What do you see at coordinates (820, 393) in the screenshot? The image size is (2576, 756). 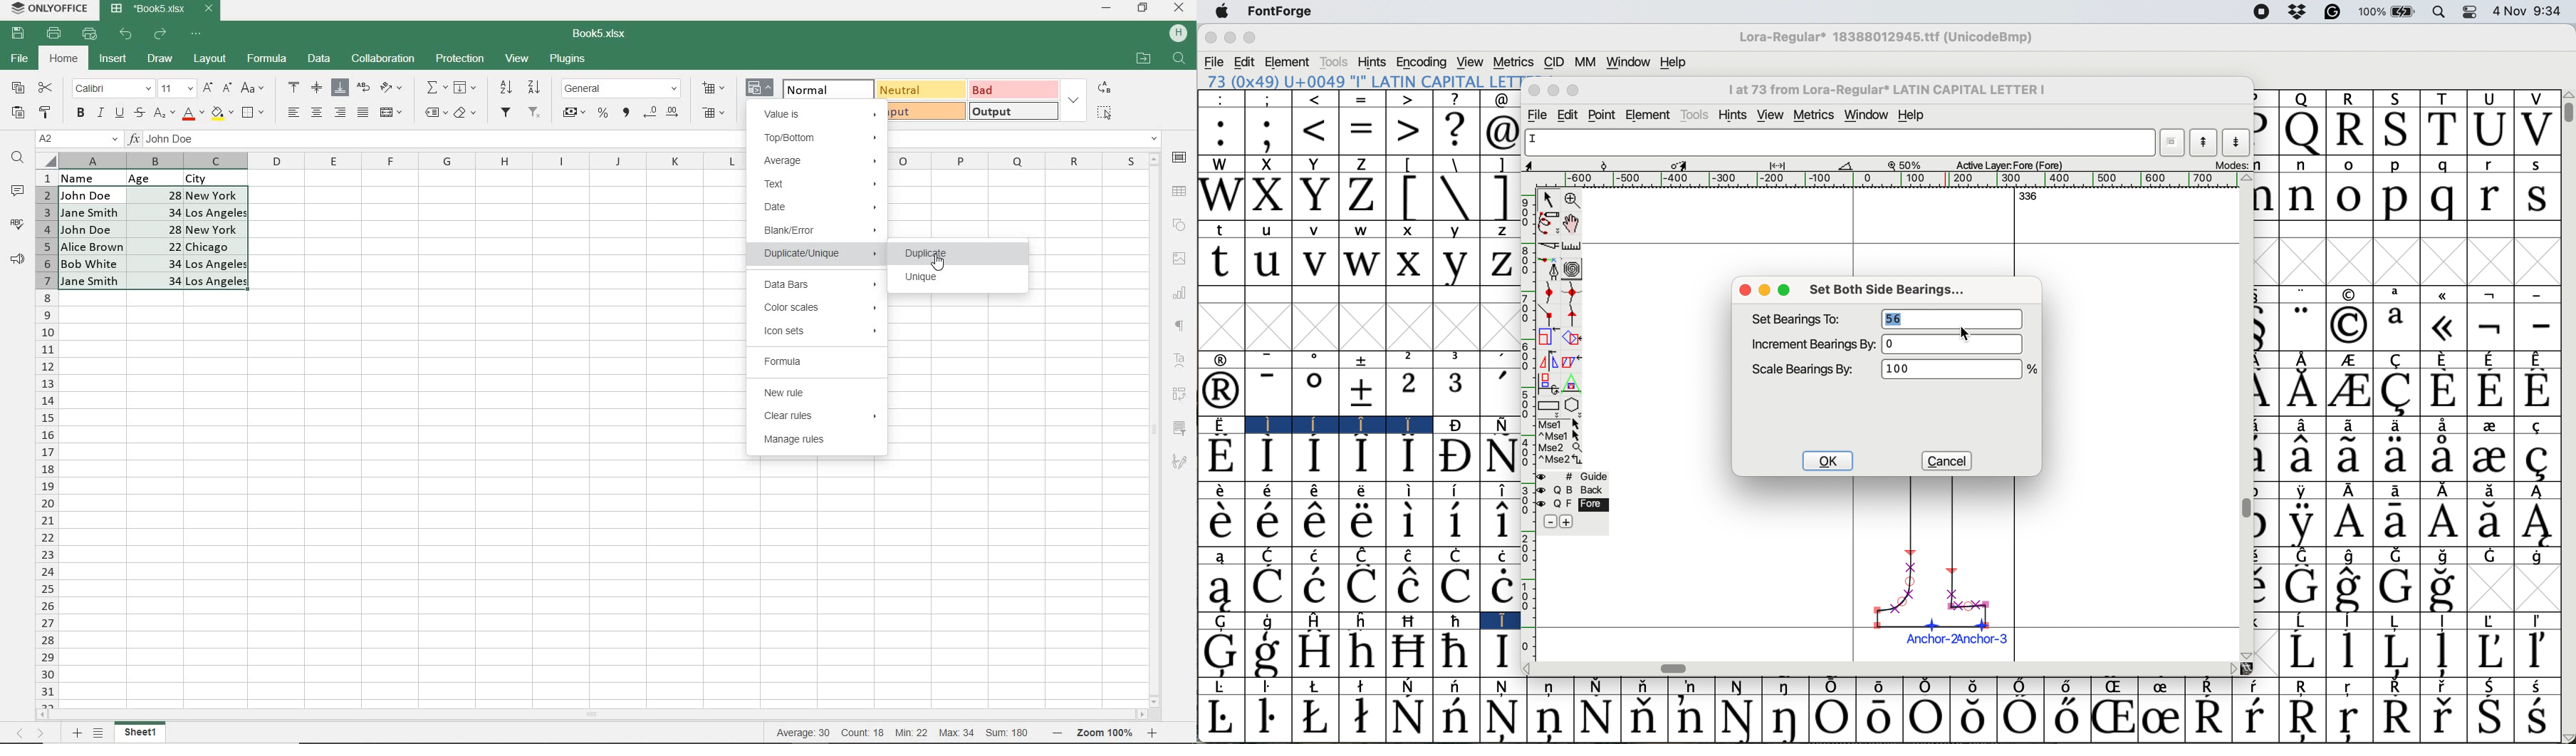 I see `NEW RULE` at bounding box center [820, 393].